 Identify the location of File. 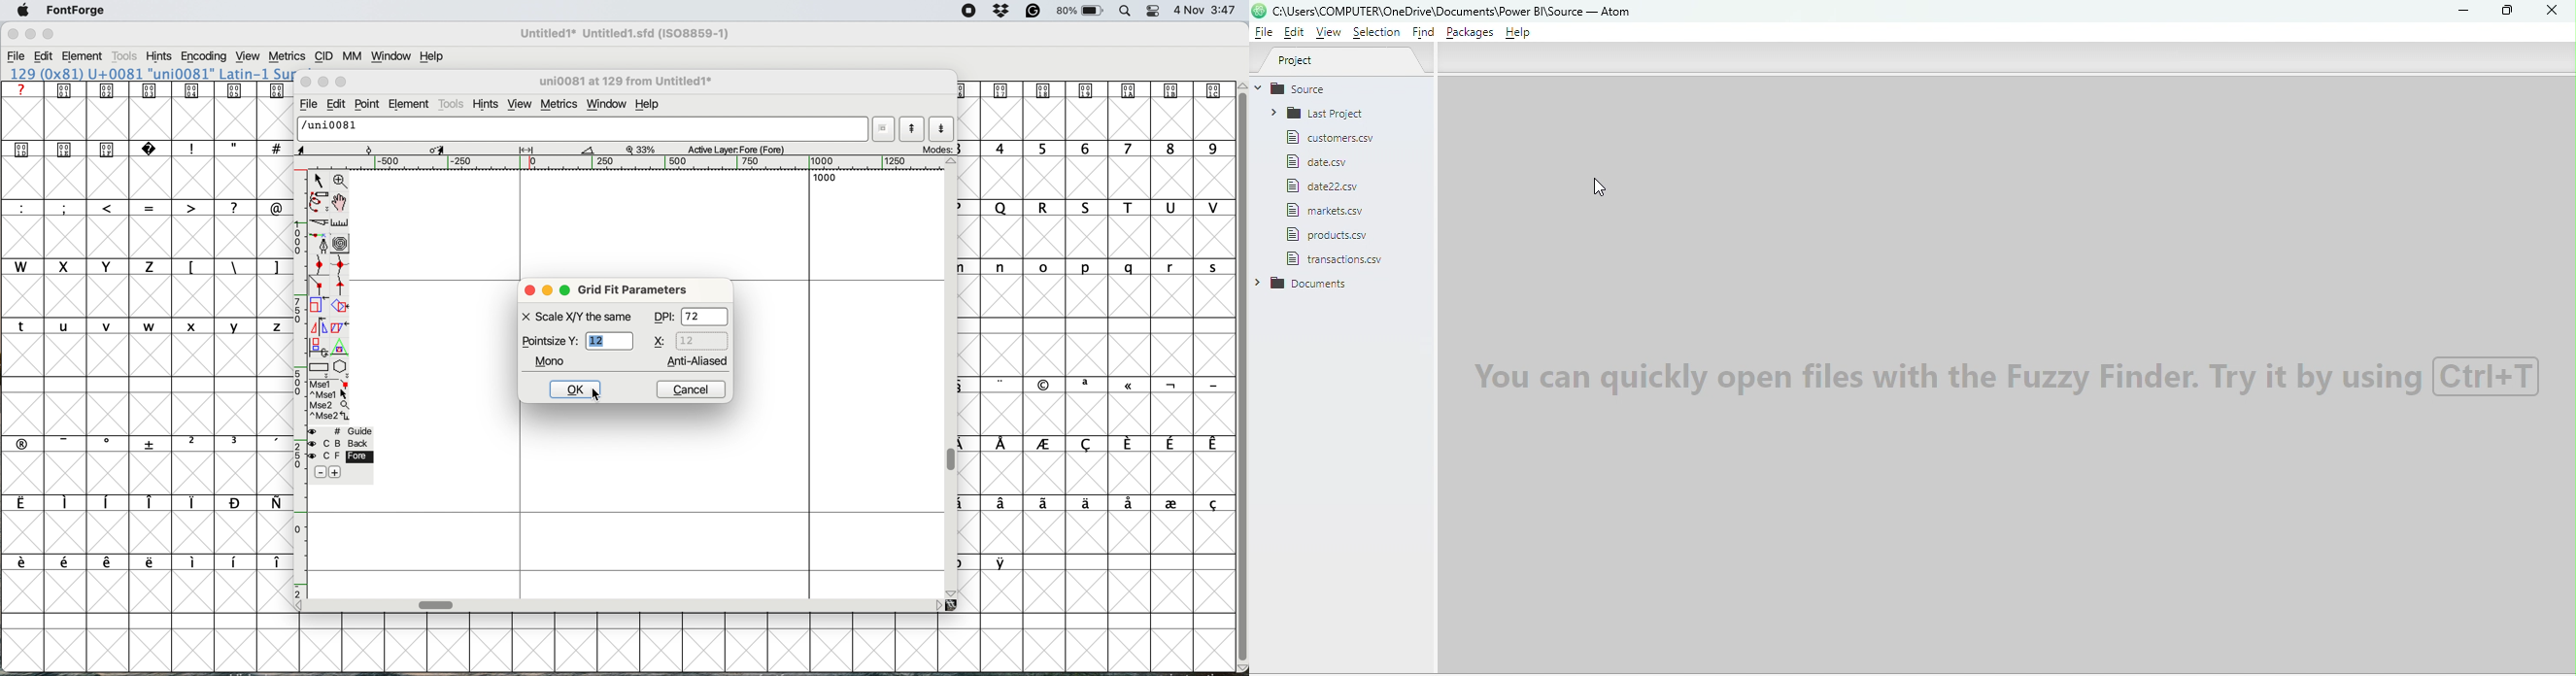
(1327, 186).